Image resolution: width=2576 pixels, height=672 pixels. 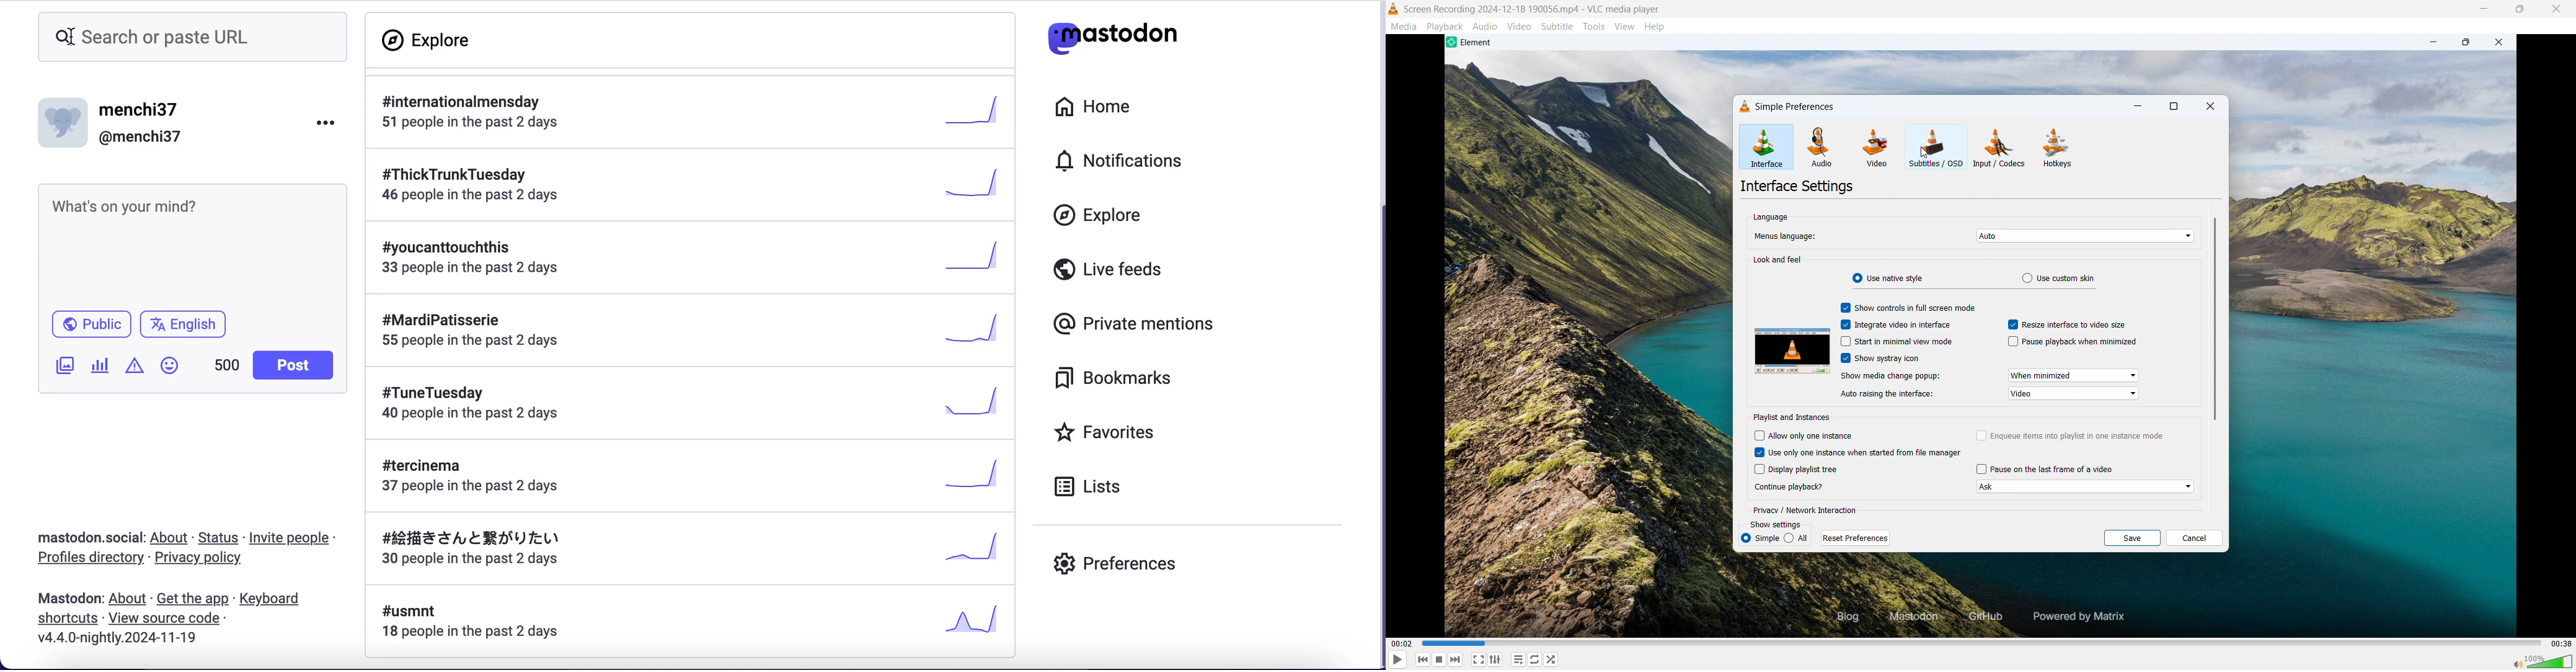 What do you see at coordinates (1810, 489) in the screenshot?
I see `continue playback` at bounding box center [1810, 489].